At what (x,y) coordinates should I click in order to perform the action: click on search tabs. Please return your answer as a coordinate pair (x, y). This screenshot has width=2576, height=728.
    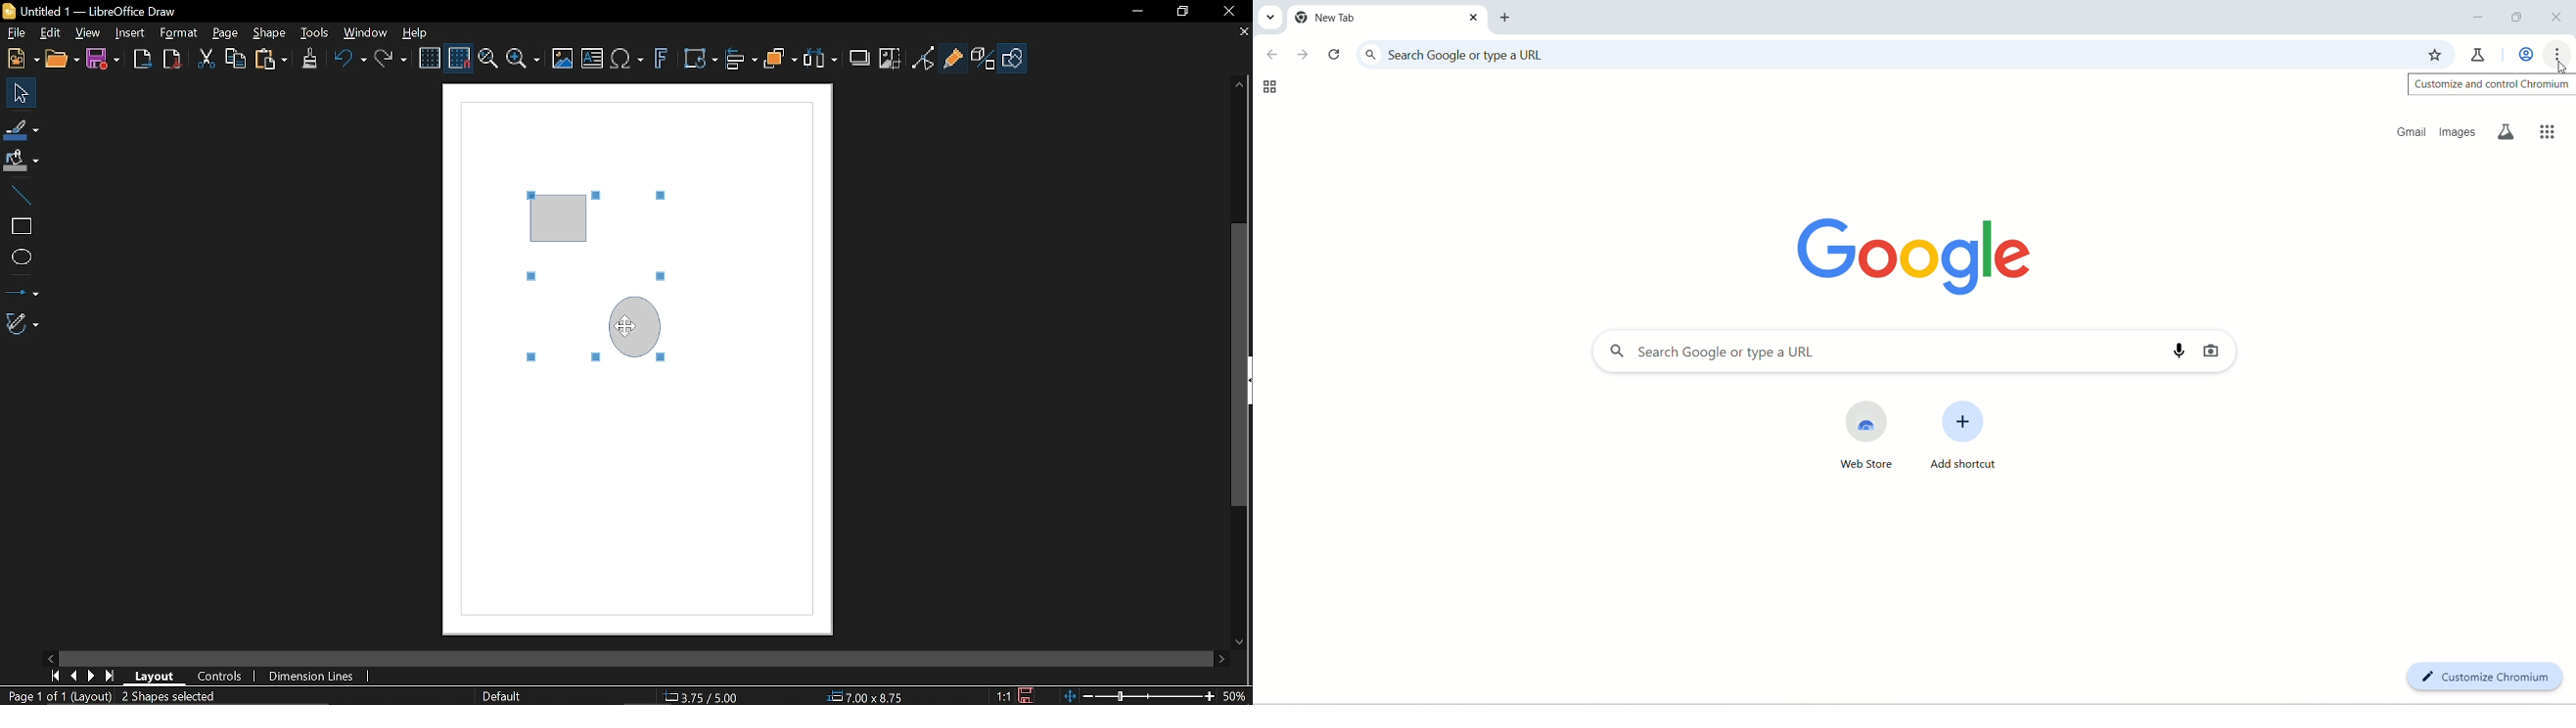
    Looking at the image, I should click on (1271, 19).